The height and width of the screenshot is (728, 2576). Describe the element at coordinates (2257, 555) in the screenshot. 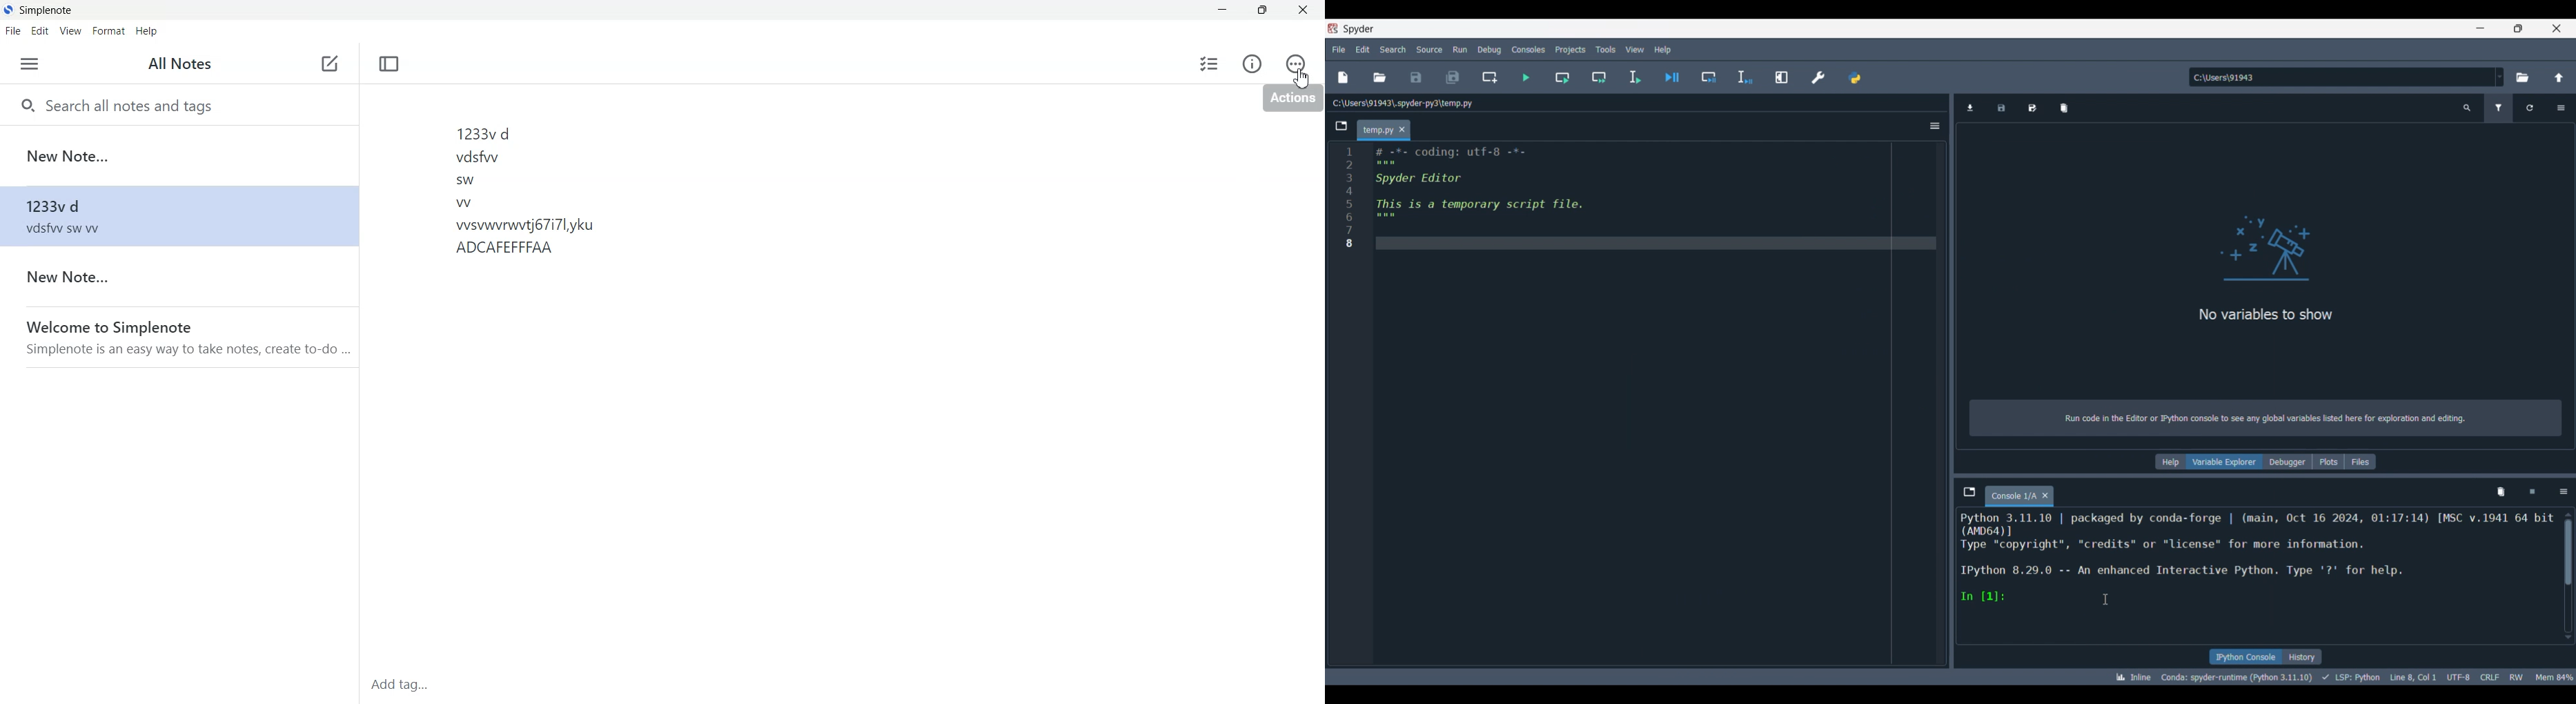

I see `Details of current code` at that location.